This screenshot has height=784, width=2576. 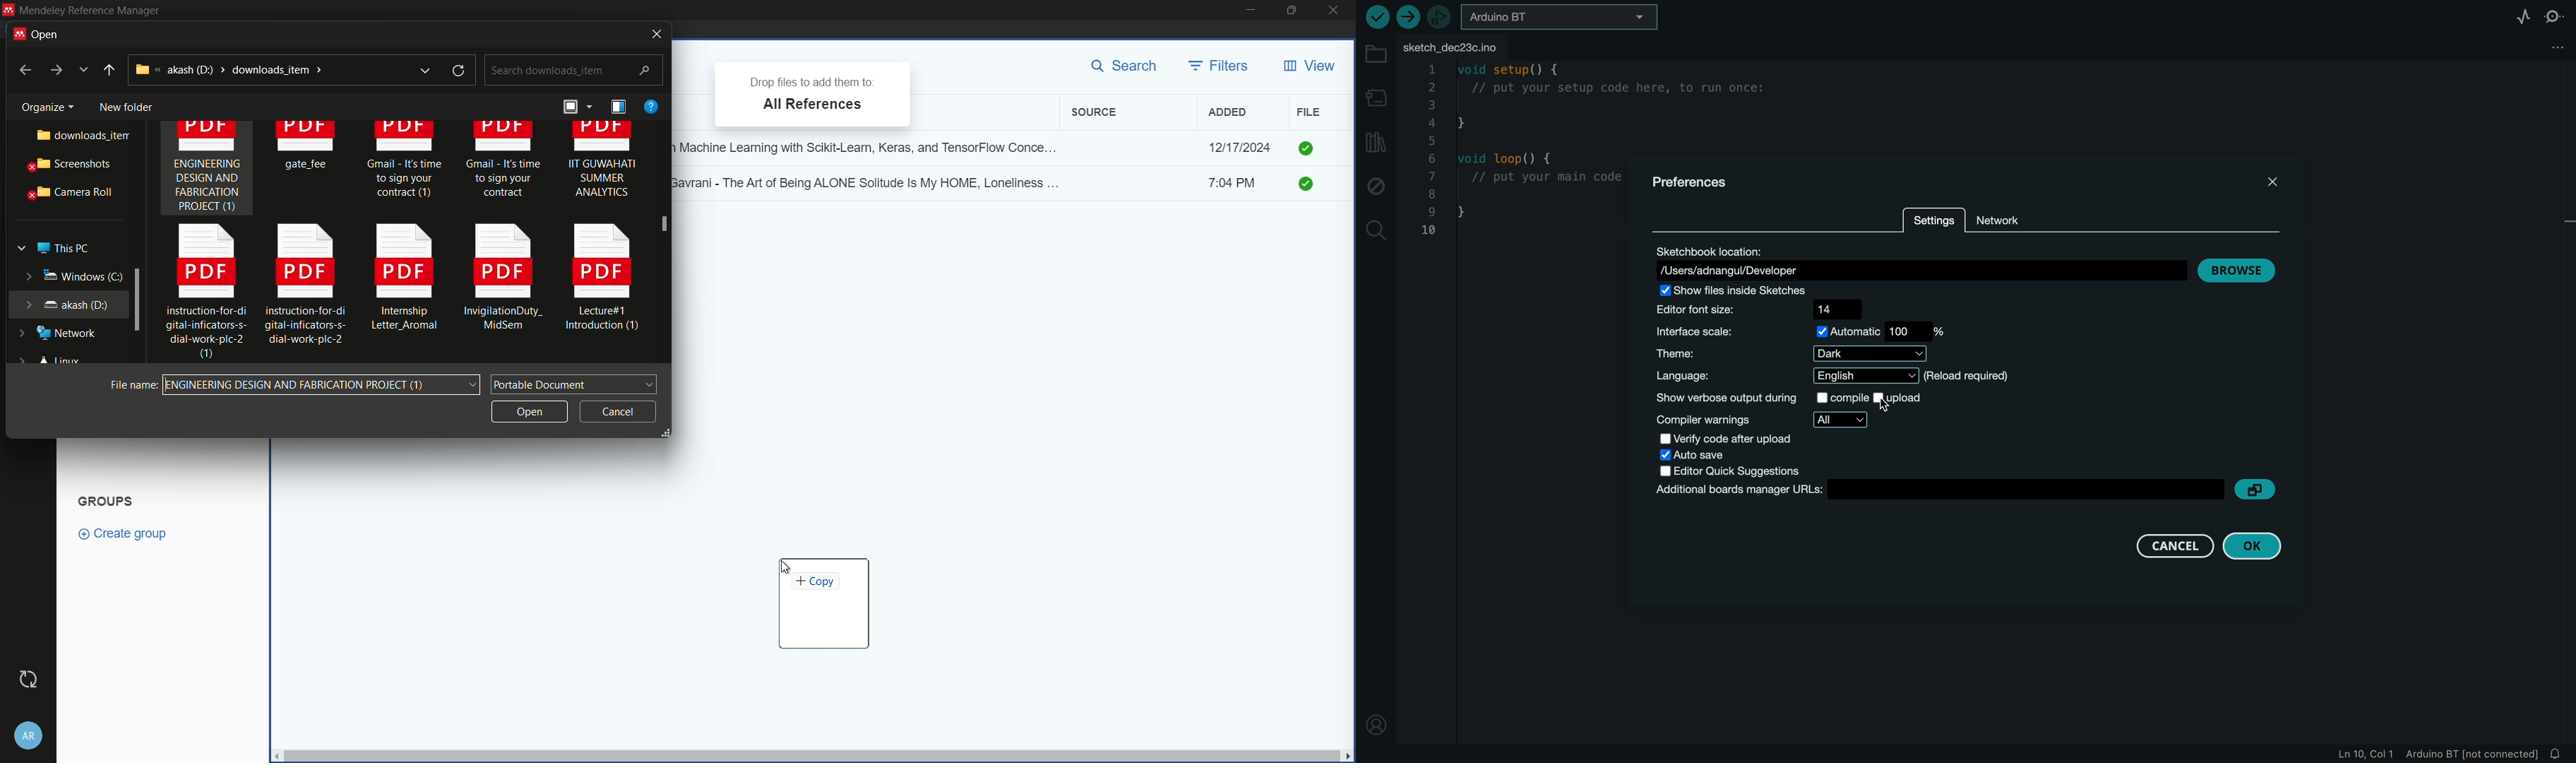 What do you see at coordinates (650, 106) in the screenshot?
I see `help` at bounding box center [650, 106].